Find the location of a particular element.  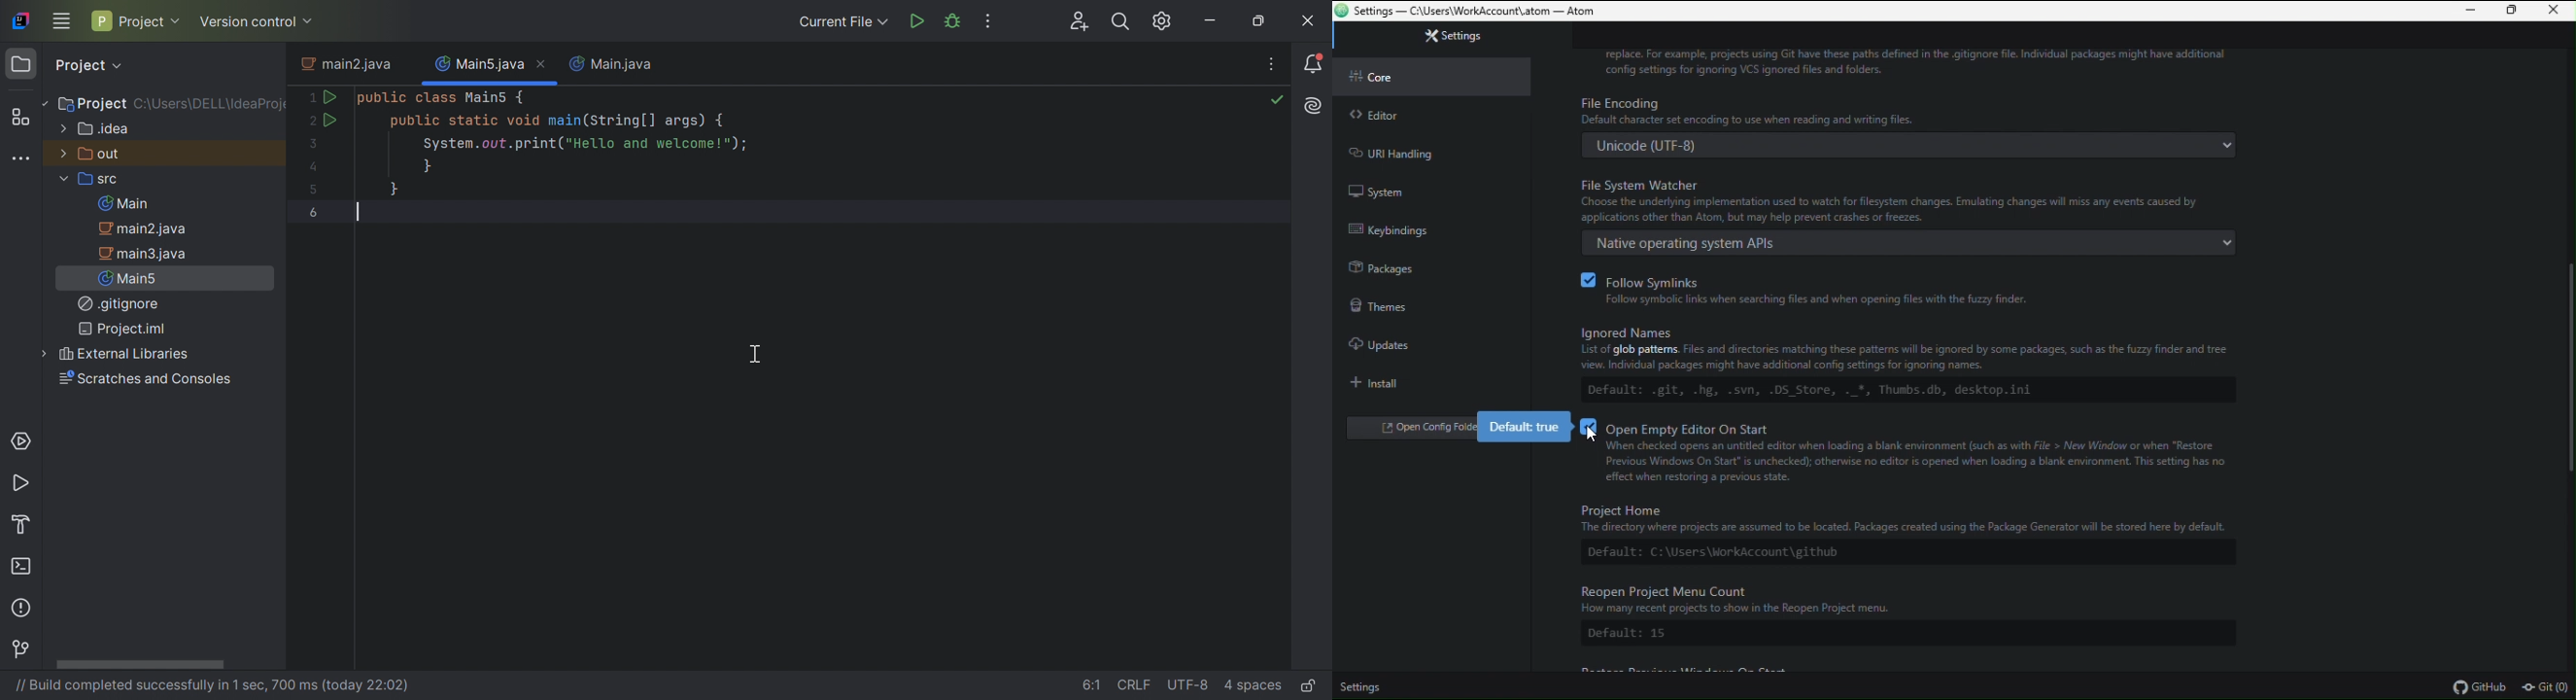

open configuration editor is located at coordinates (1410, 429).